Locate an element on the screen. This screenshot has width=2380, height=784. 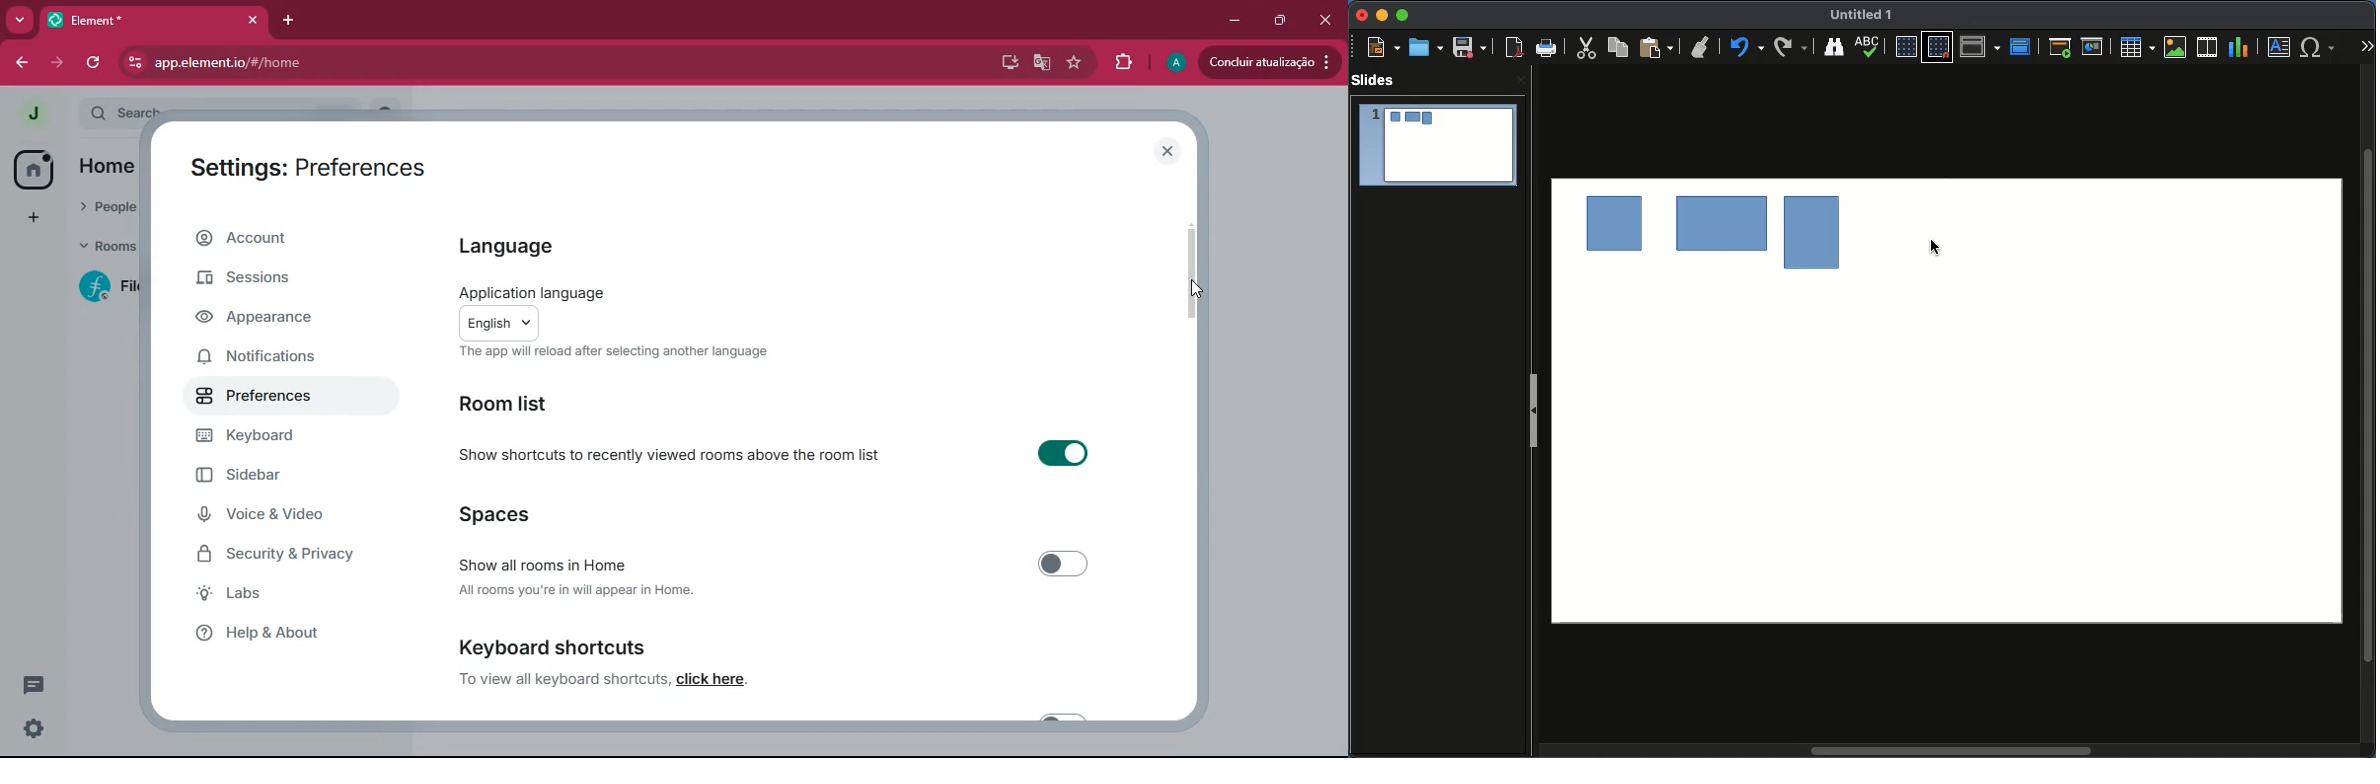
Audio or video is located at coordinates (2208, 47).